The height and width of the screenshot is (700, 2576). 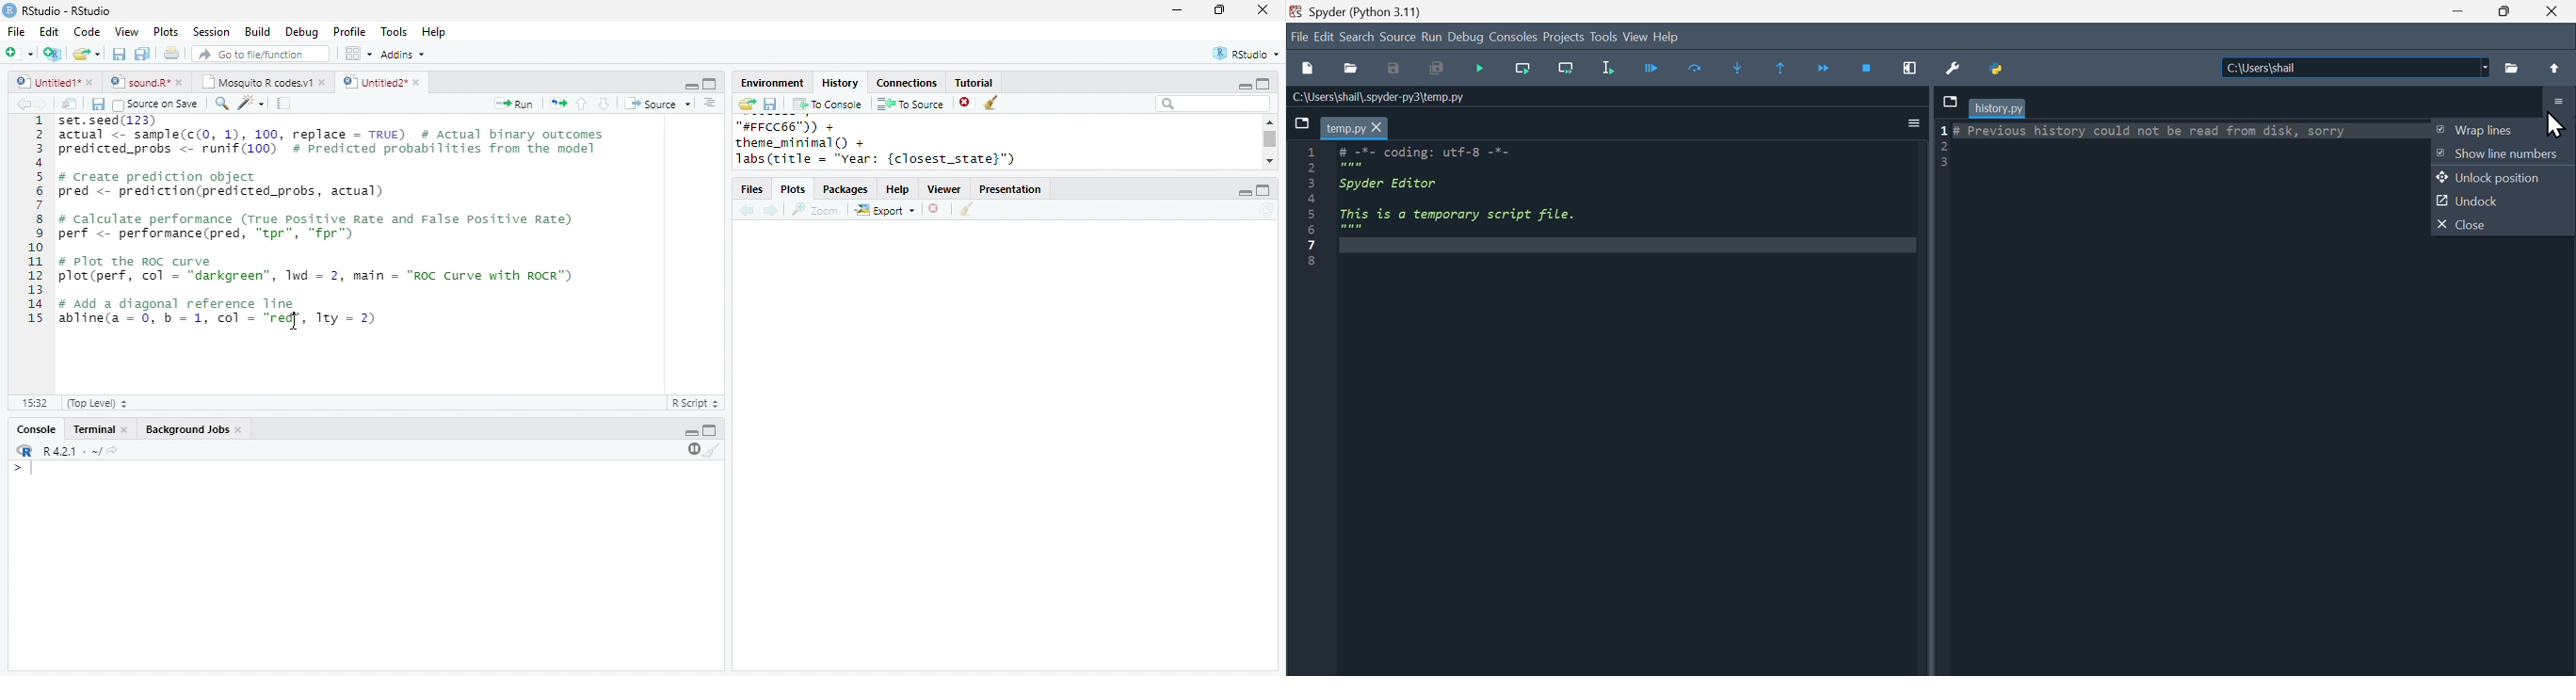 What do you see at coordinates (167, 31) in the screenshot?
I see `Plots` at bounding box center [167, 31].